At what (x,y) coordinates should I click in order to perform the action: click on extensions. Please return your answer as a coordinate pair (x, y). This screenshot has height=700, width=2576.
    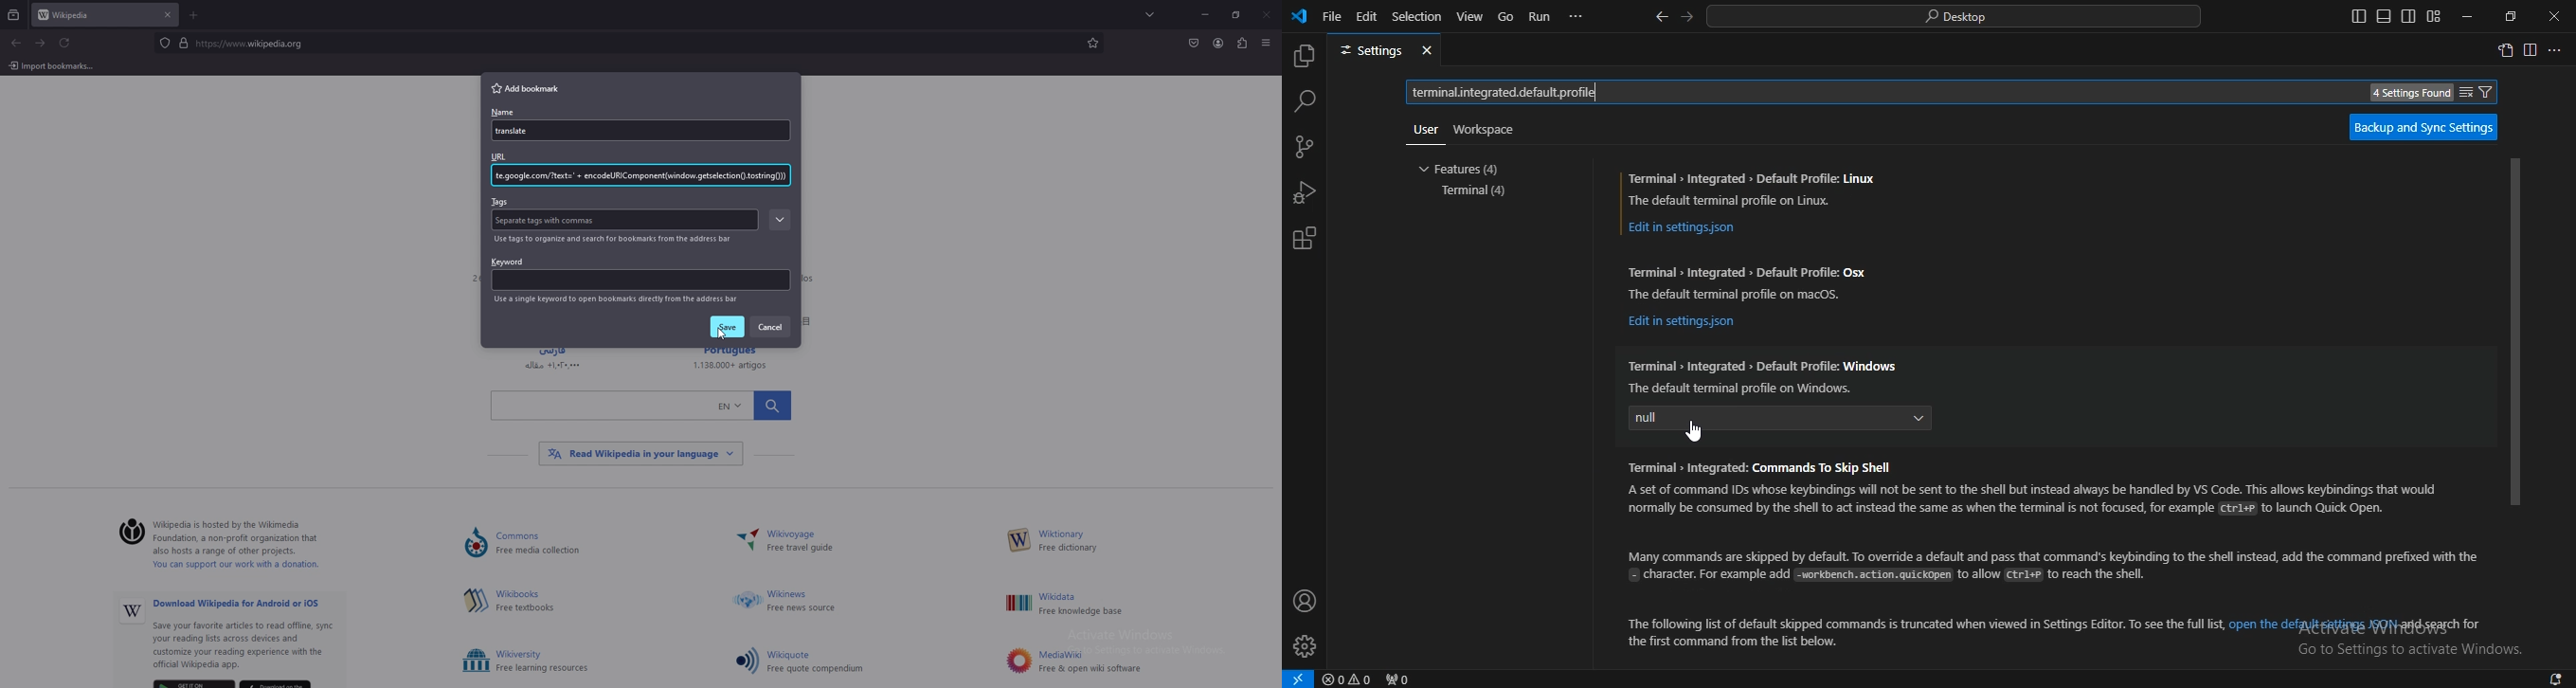
    Looking at the image, I should click on (1241, 44).